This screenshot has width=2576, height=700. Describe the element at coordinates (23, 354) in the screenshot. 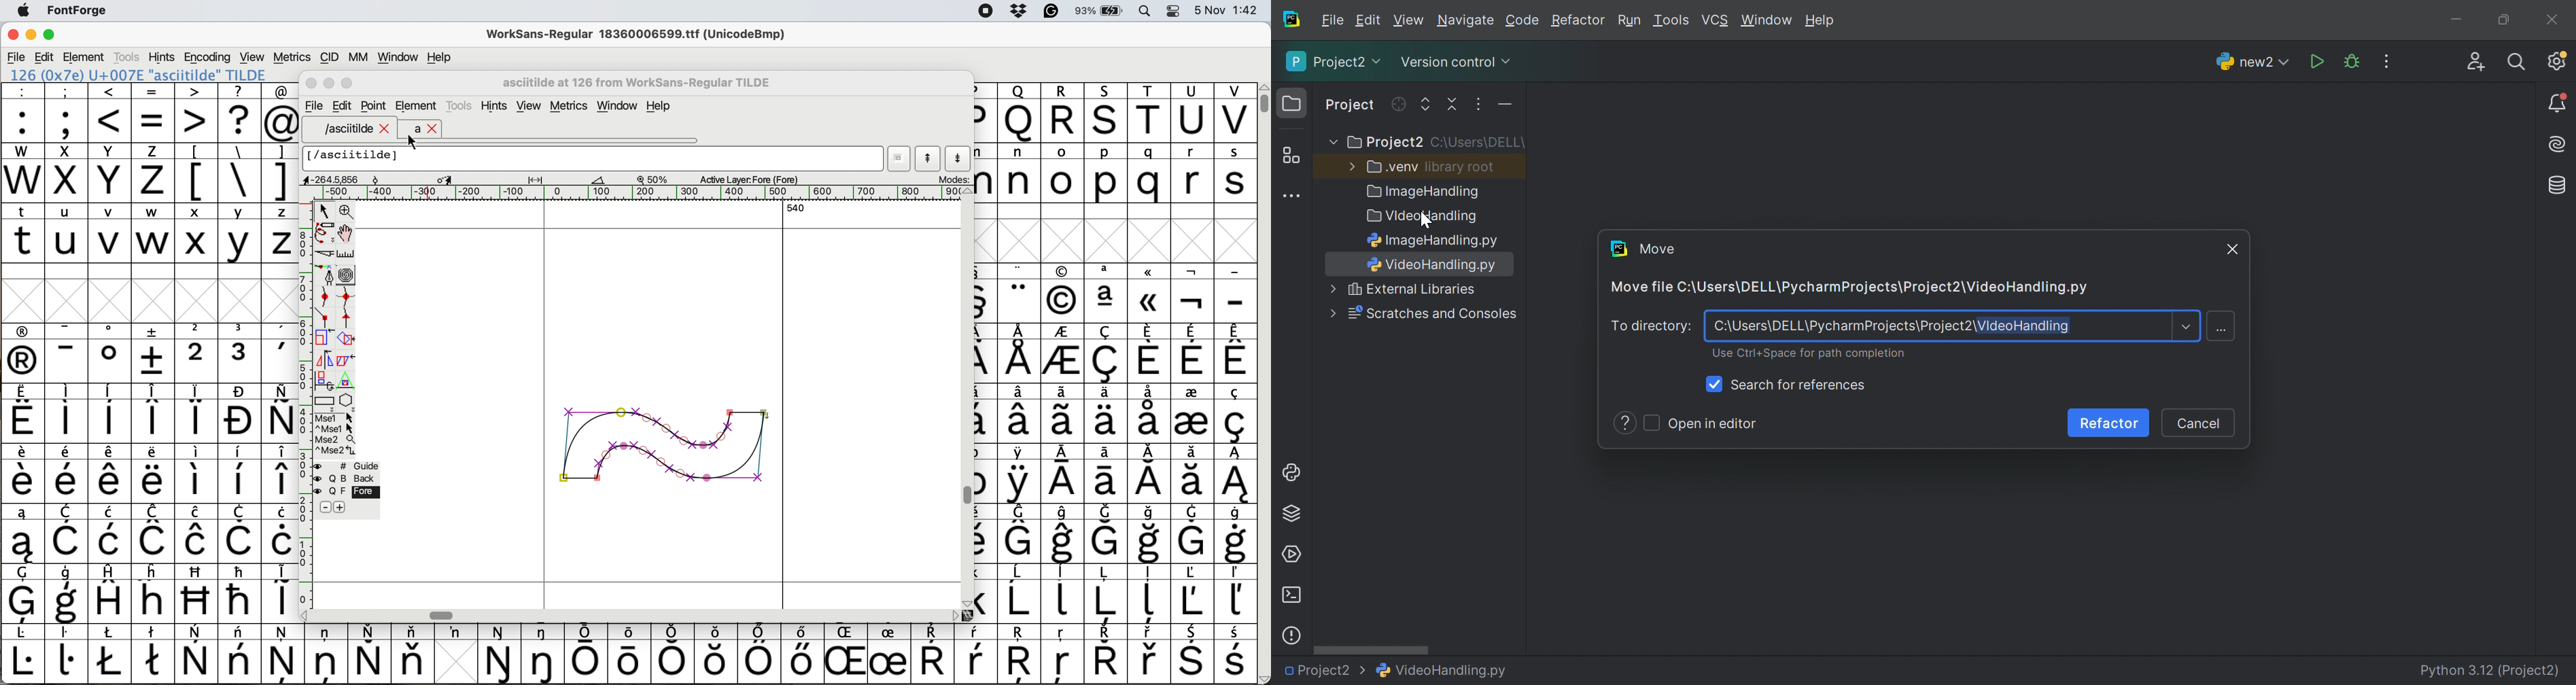

I see `symbol` at that location.